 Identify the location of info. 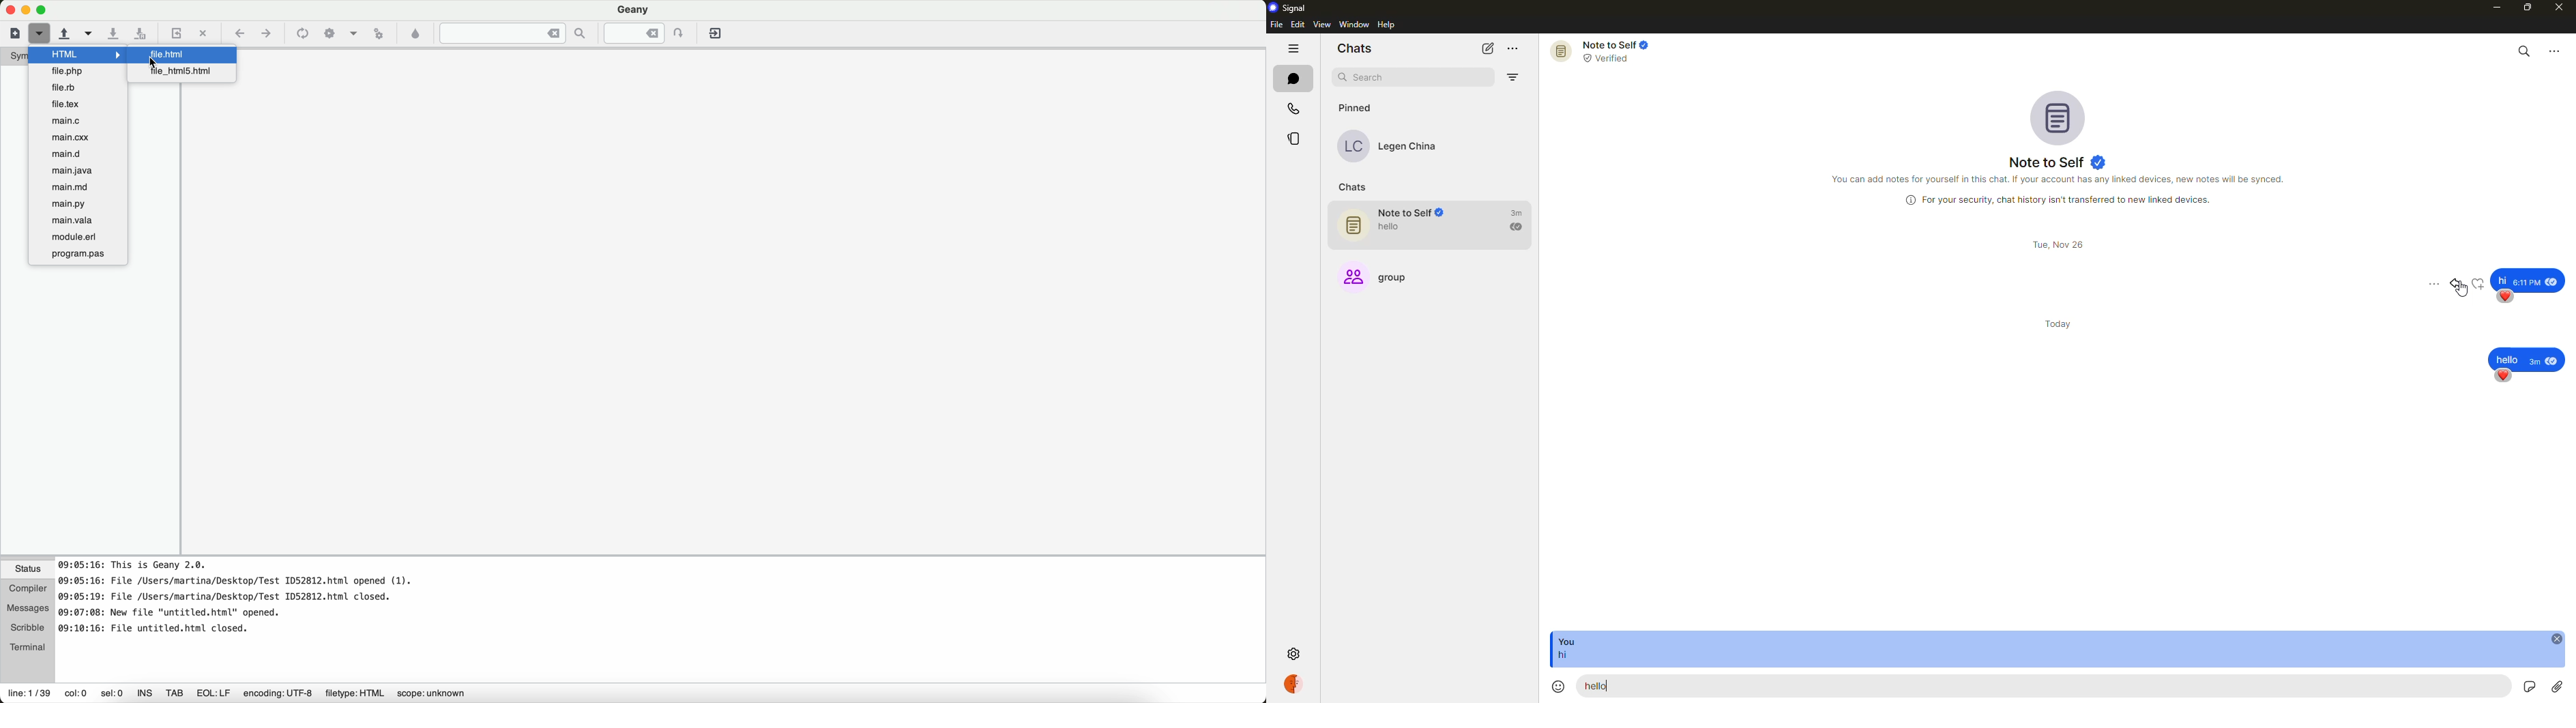
(2058, 199).